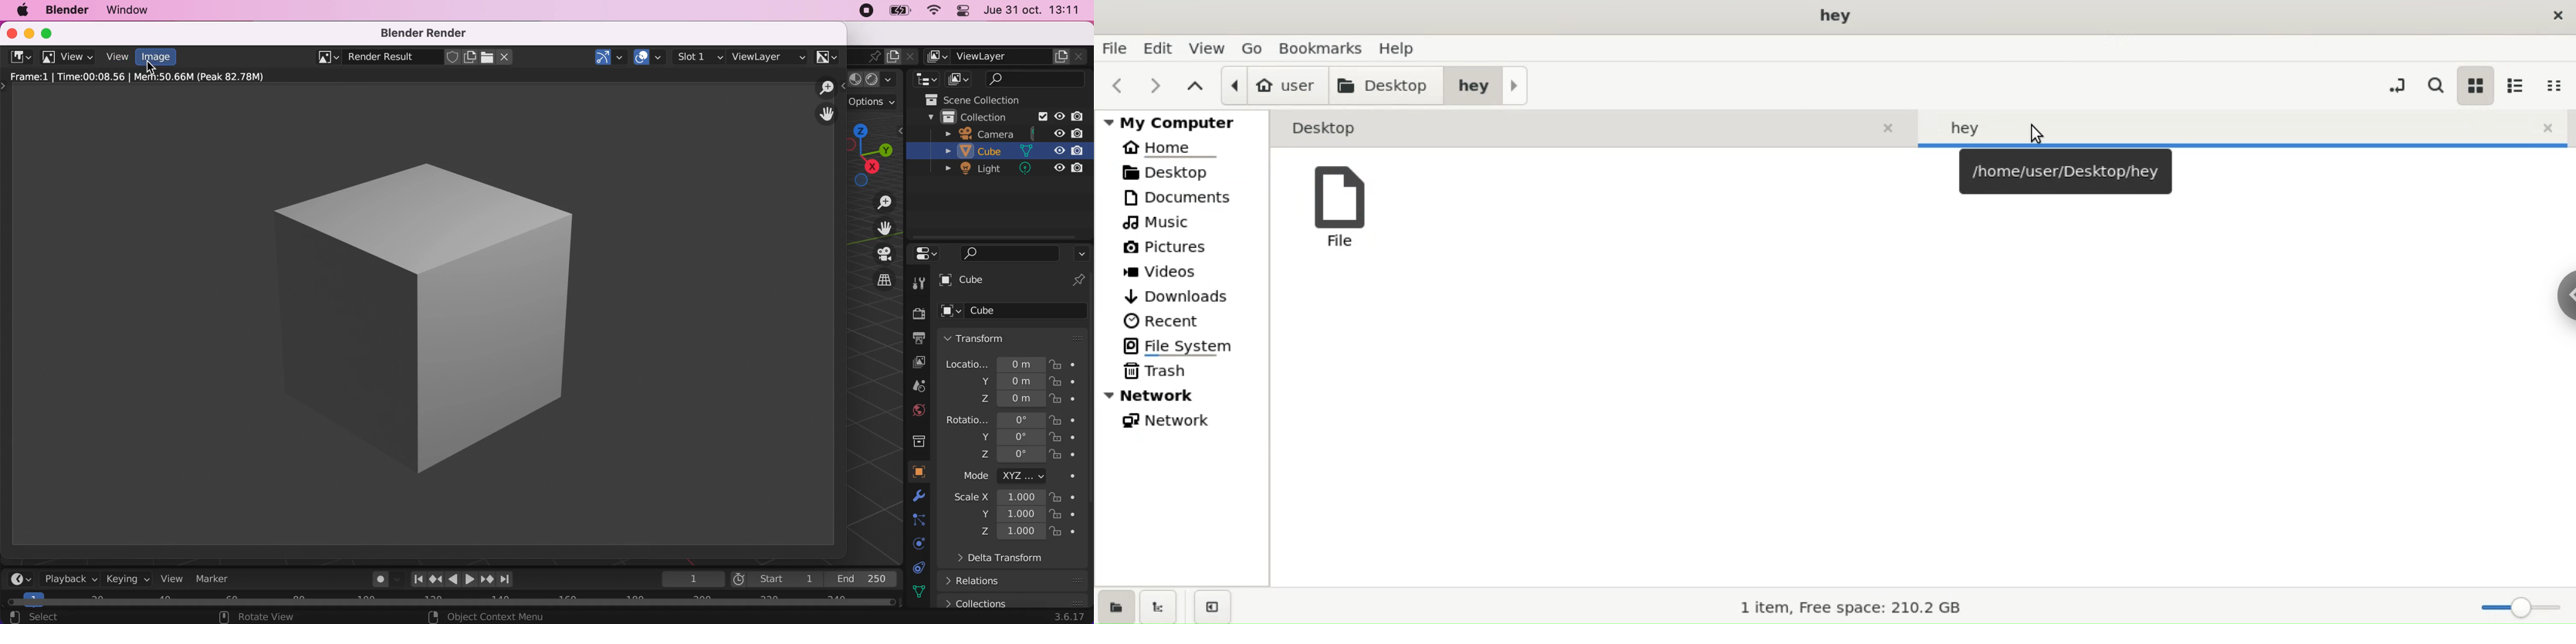  I want to click on physics, so click(923, 498).